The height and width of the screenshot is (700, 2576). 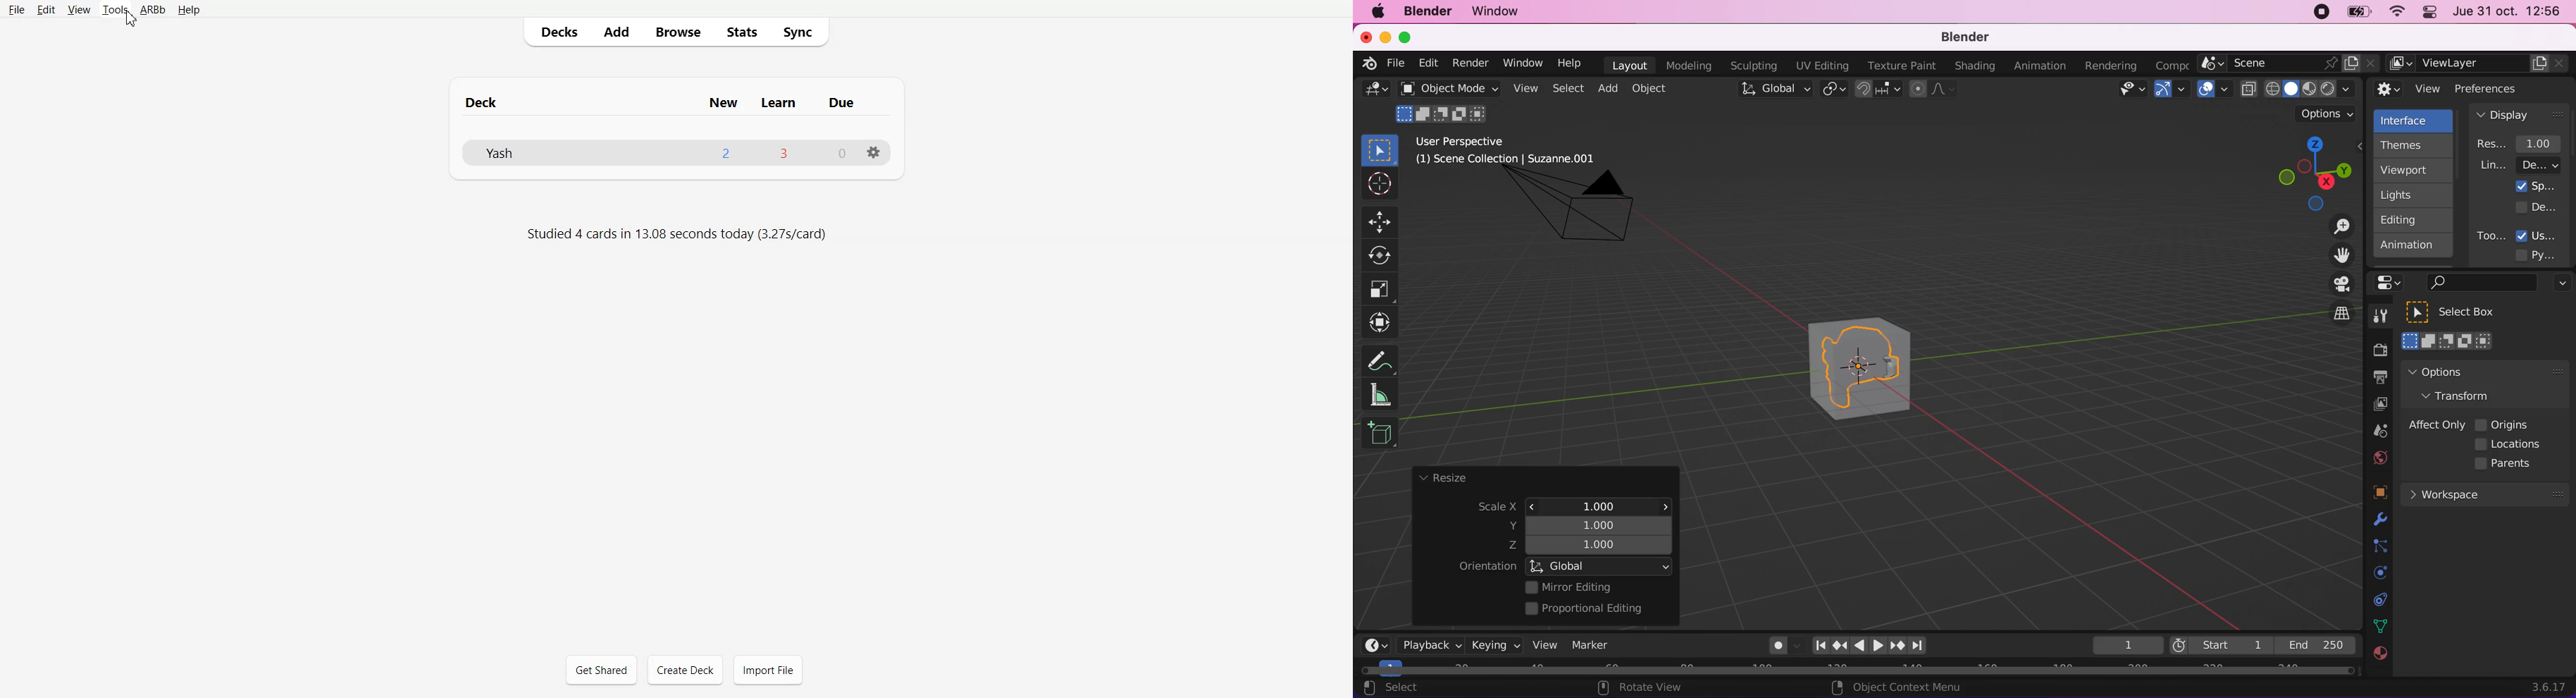 I want to click on marker, so click(x=1591, y=645).